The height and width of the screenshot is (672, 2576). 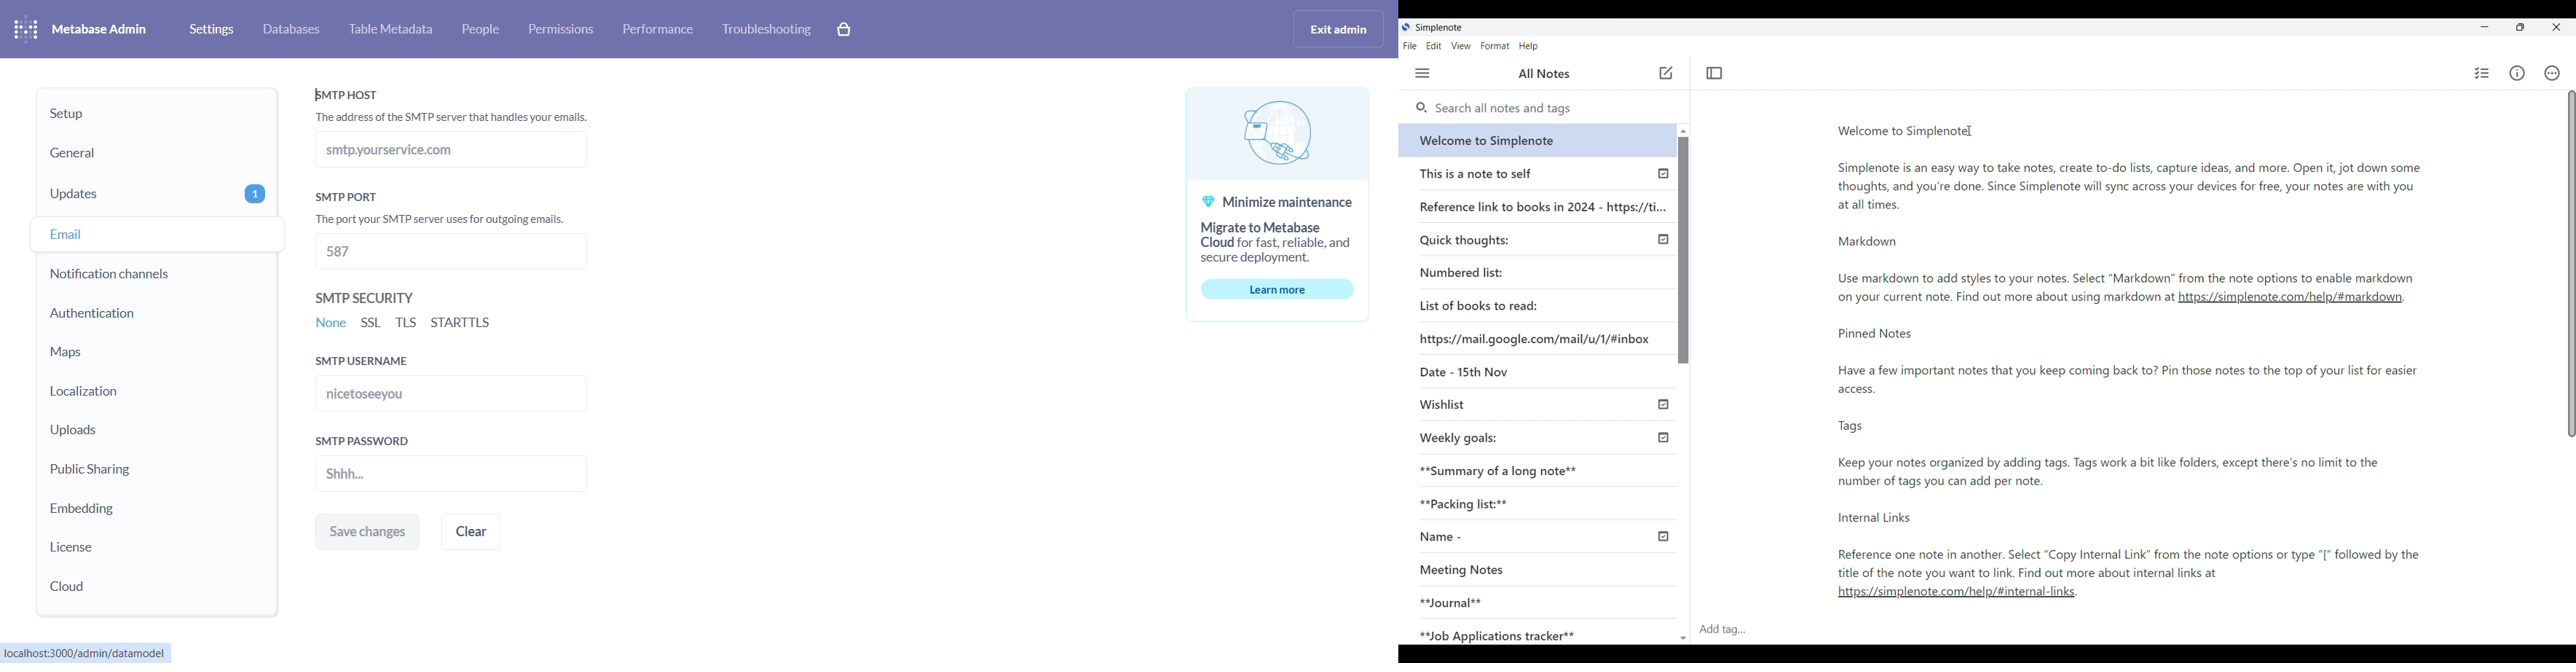 I want to click on Reference link, so click(x=1543, y=205).